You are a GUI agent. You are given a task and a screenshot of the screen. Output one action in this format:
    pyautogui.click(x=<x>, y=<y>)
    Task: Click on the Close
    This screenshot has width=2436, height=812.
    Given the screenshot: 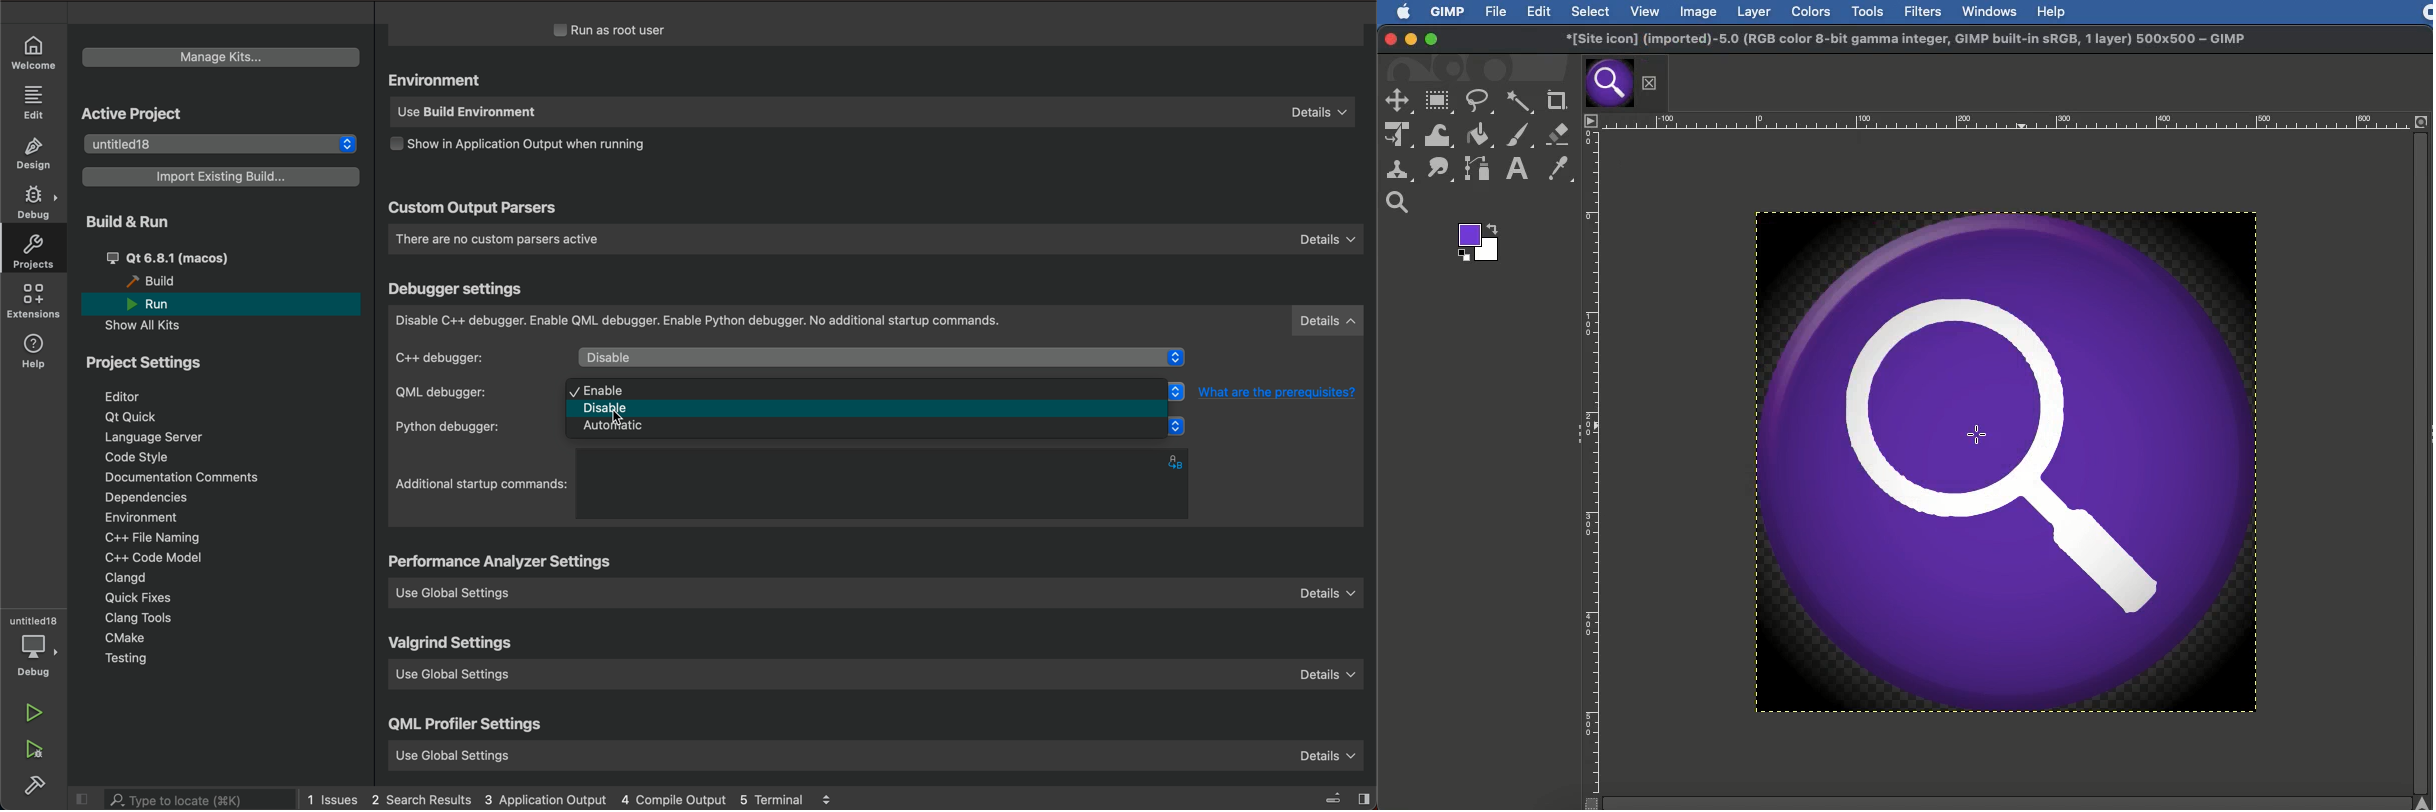 What is the action you would take?
    pyautogui.click(x=1390, y=38)
    